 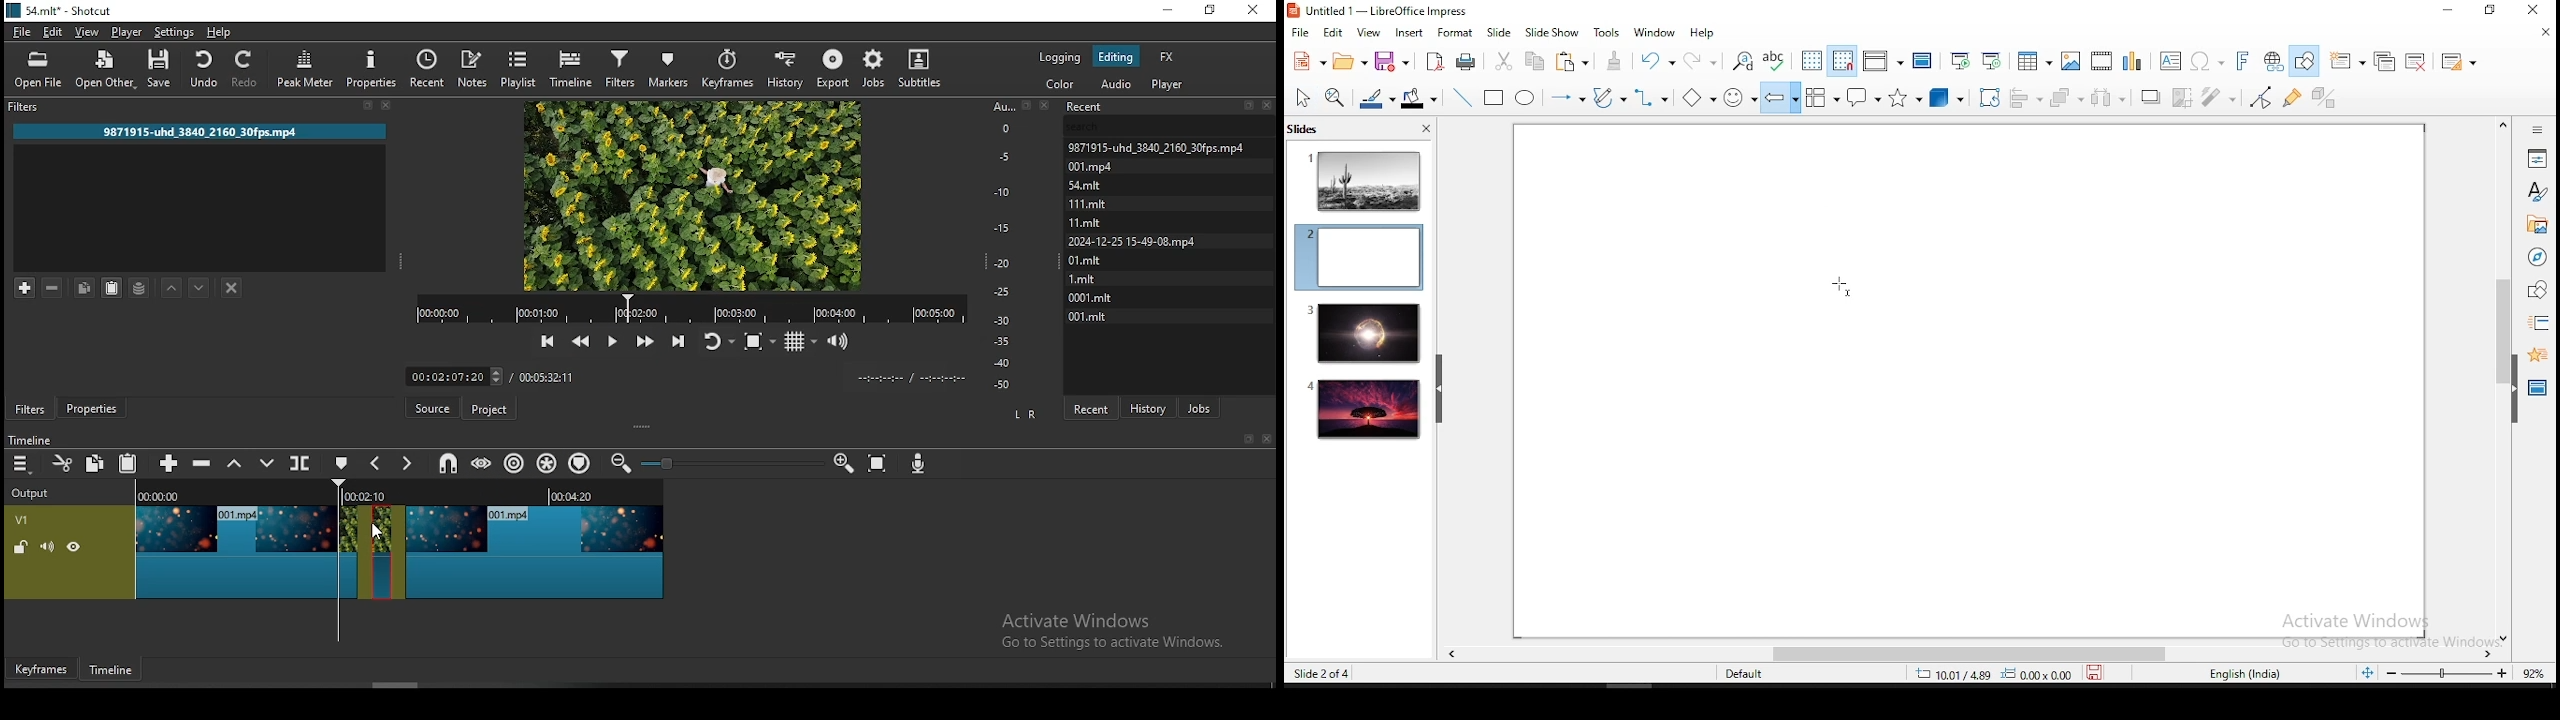 I want to click on slide 2 of 4, so click(x=1324, y=674).